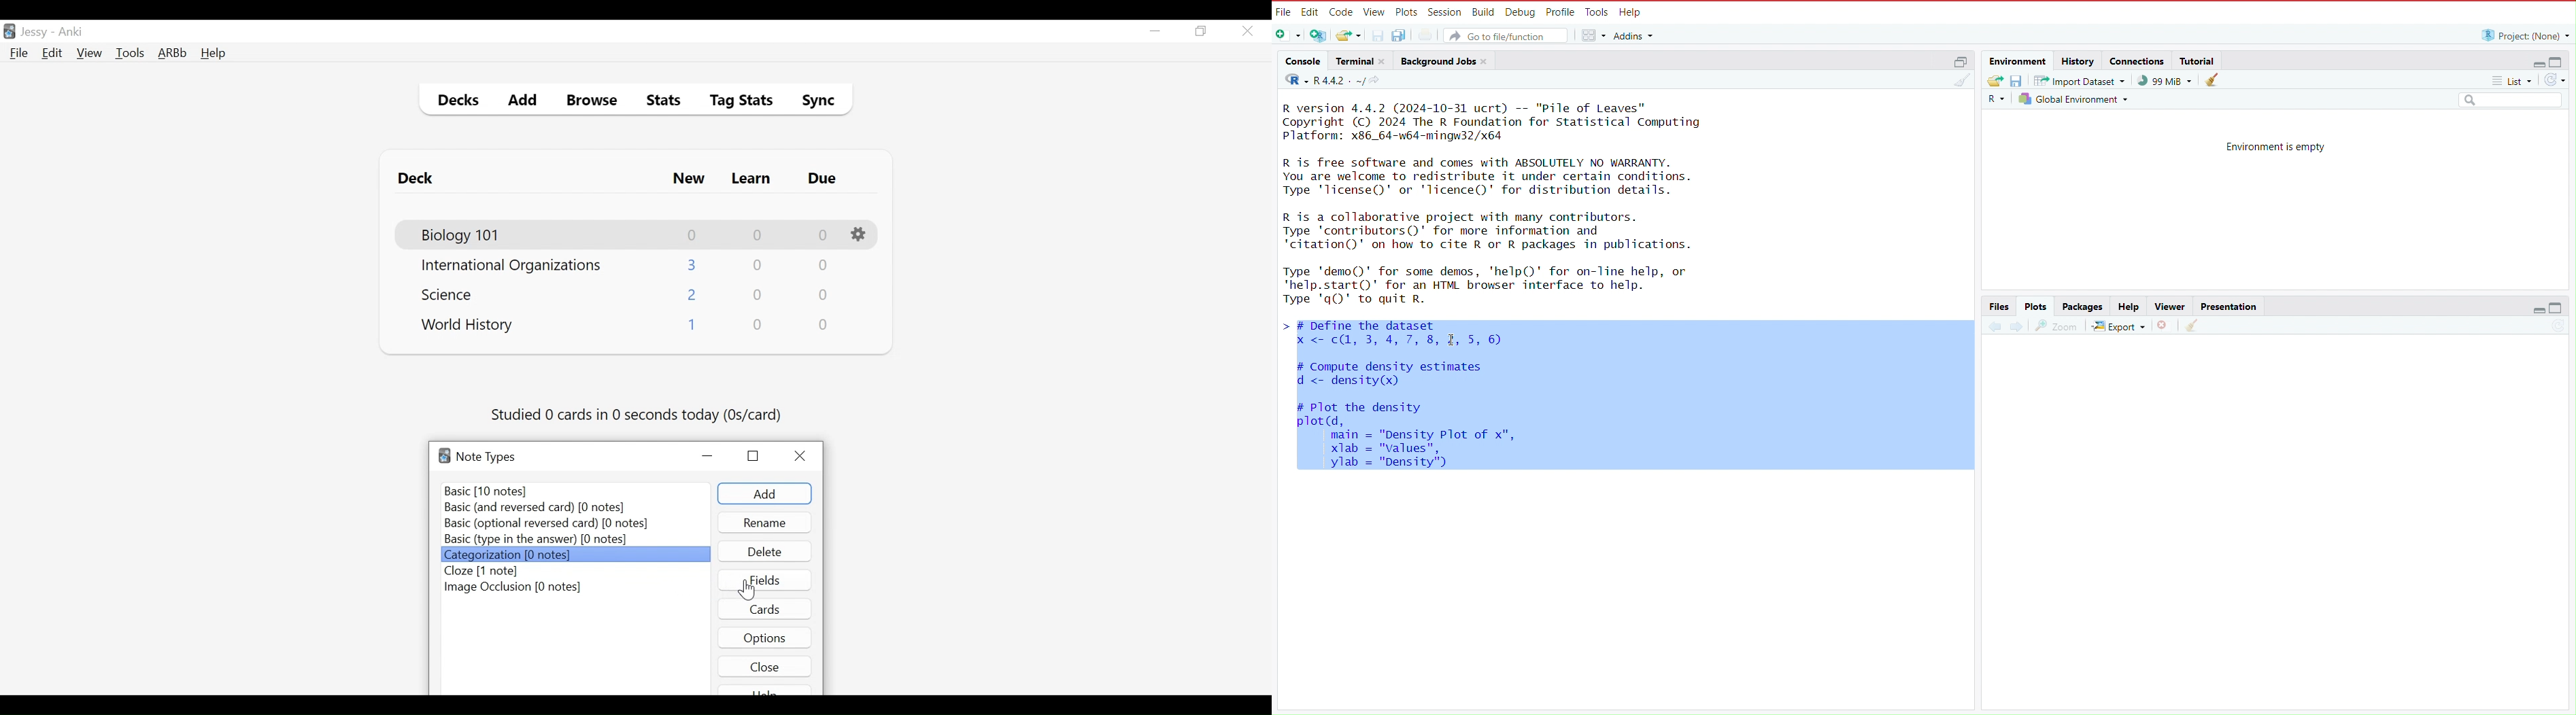 This screenshot has height=728, width=2576. Describe the element at coordinates (2016, 82) in the screenshot. I see `save workspace as` at that location.